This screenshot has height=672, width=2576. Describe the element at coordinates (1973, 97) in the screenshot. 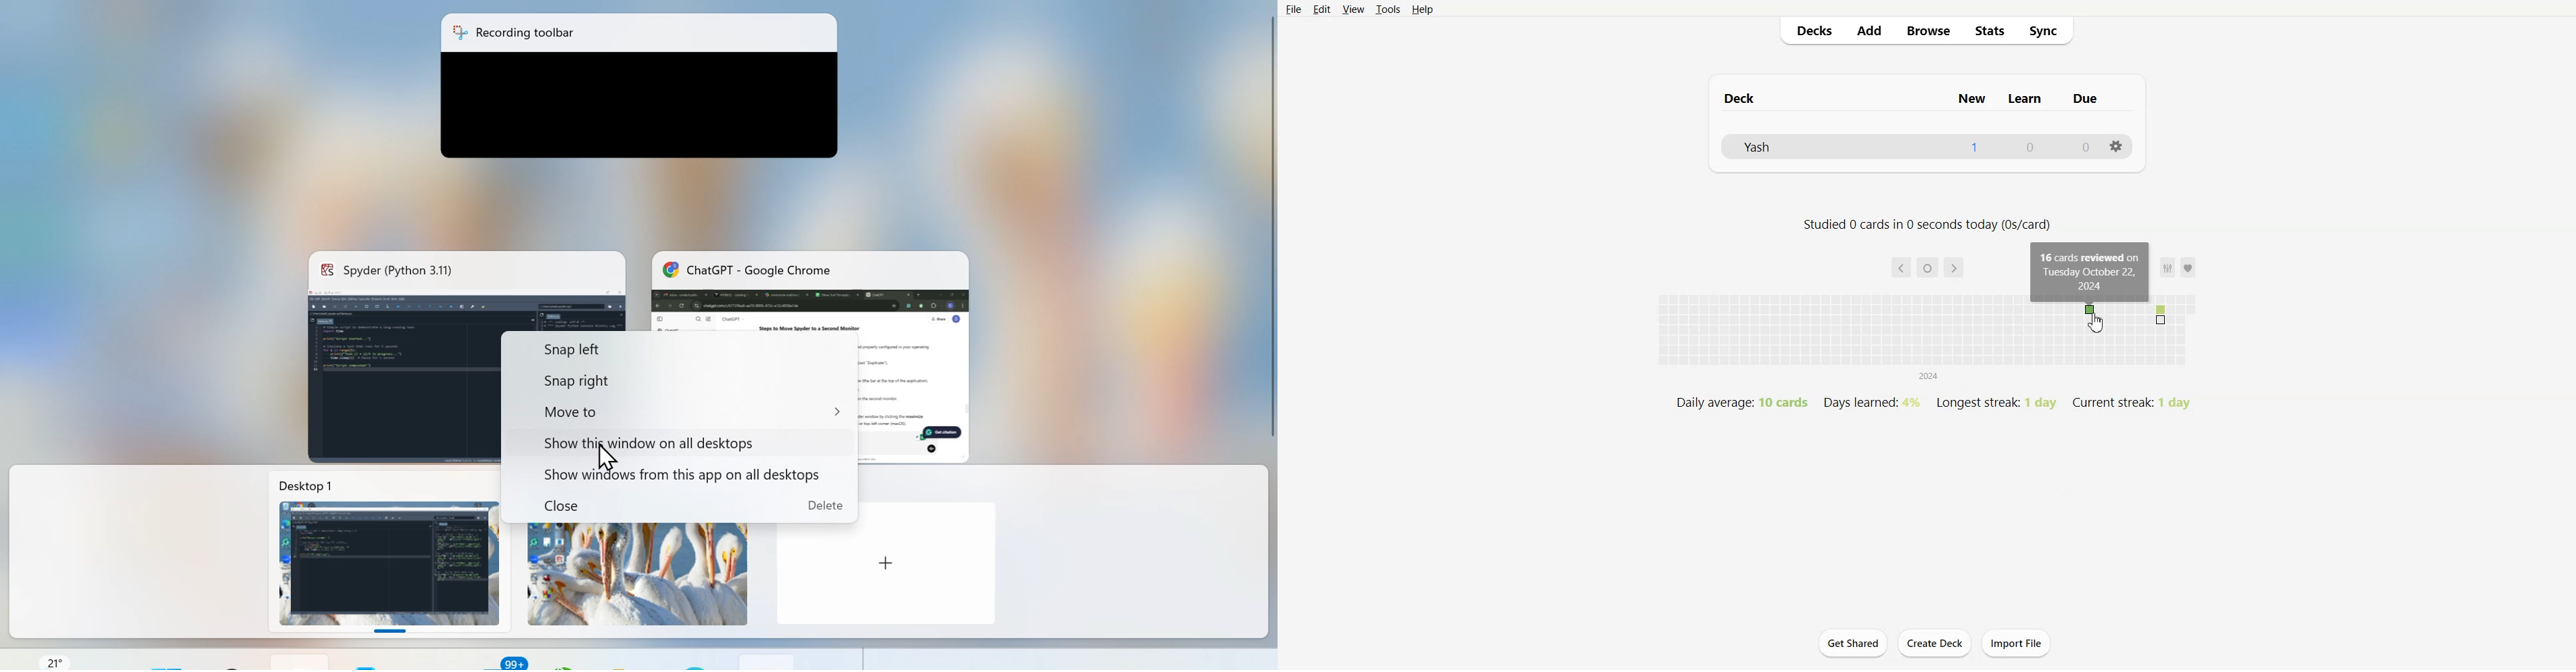

I see `new` at that location.